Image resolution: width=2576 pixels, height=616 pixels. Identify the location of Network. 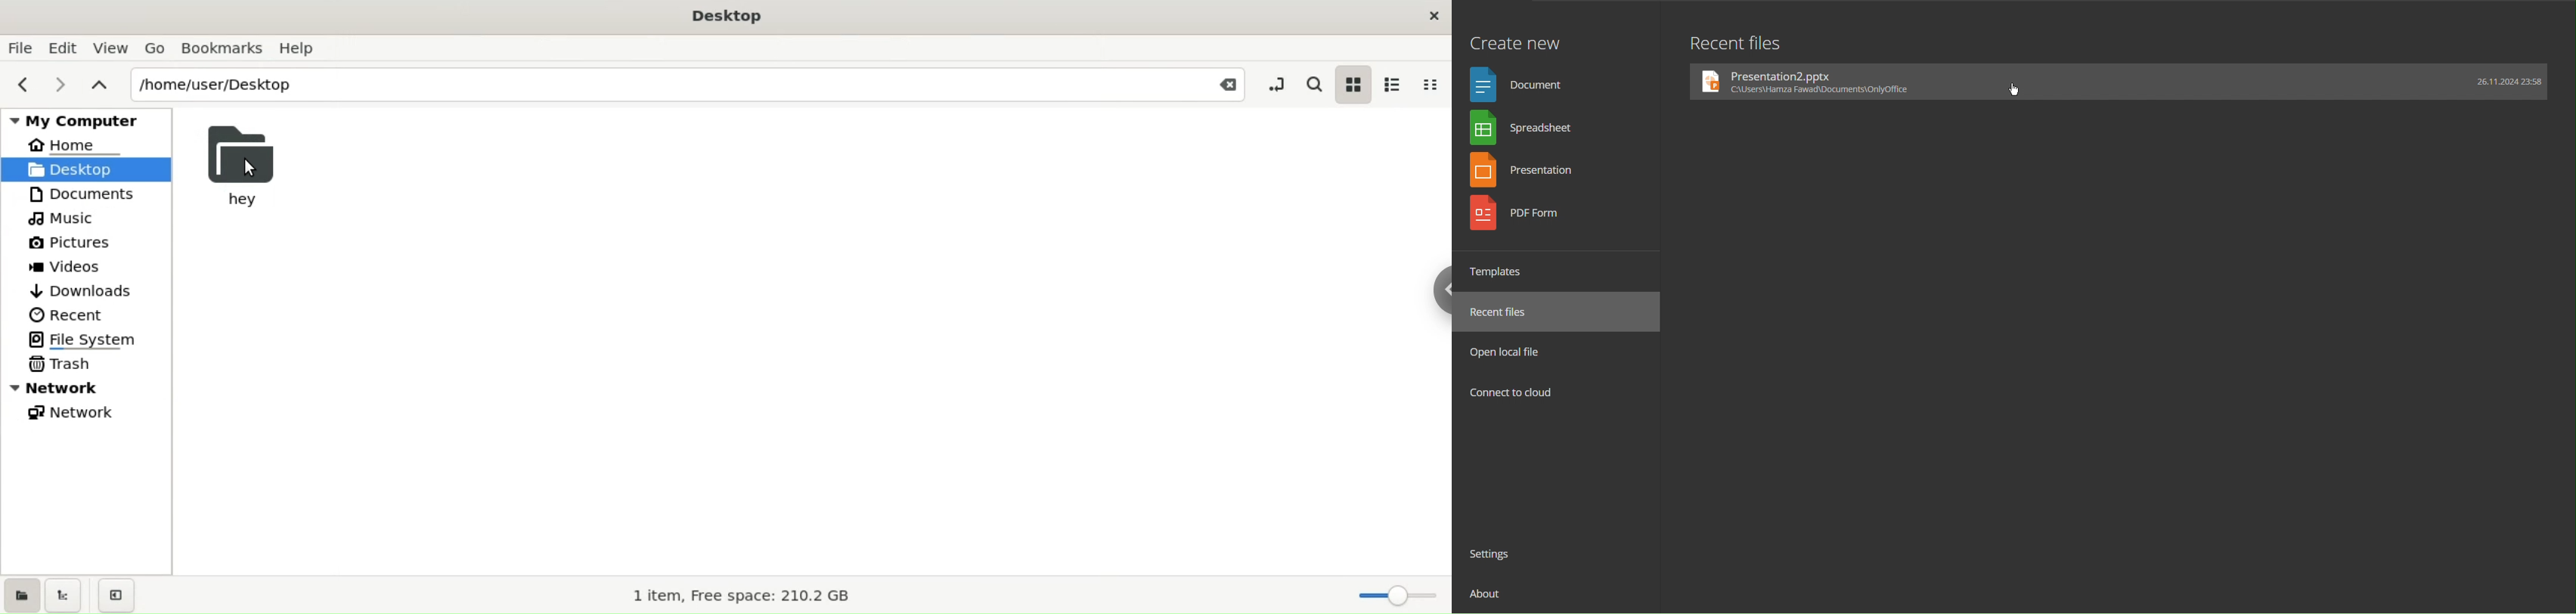
(91, 388).